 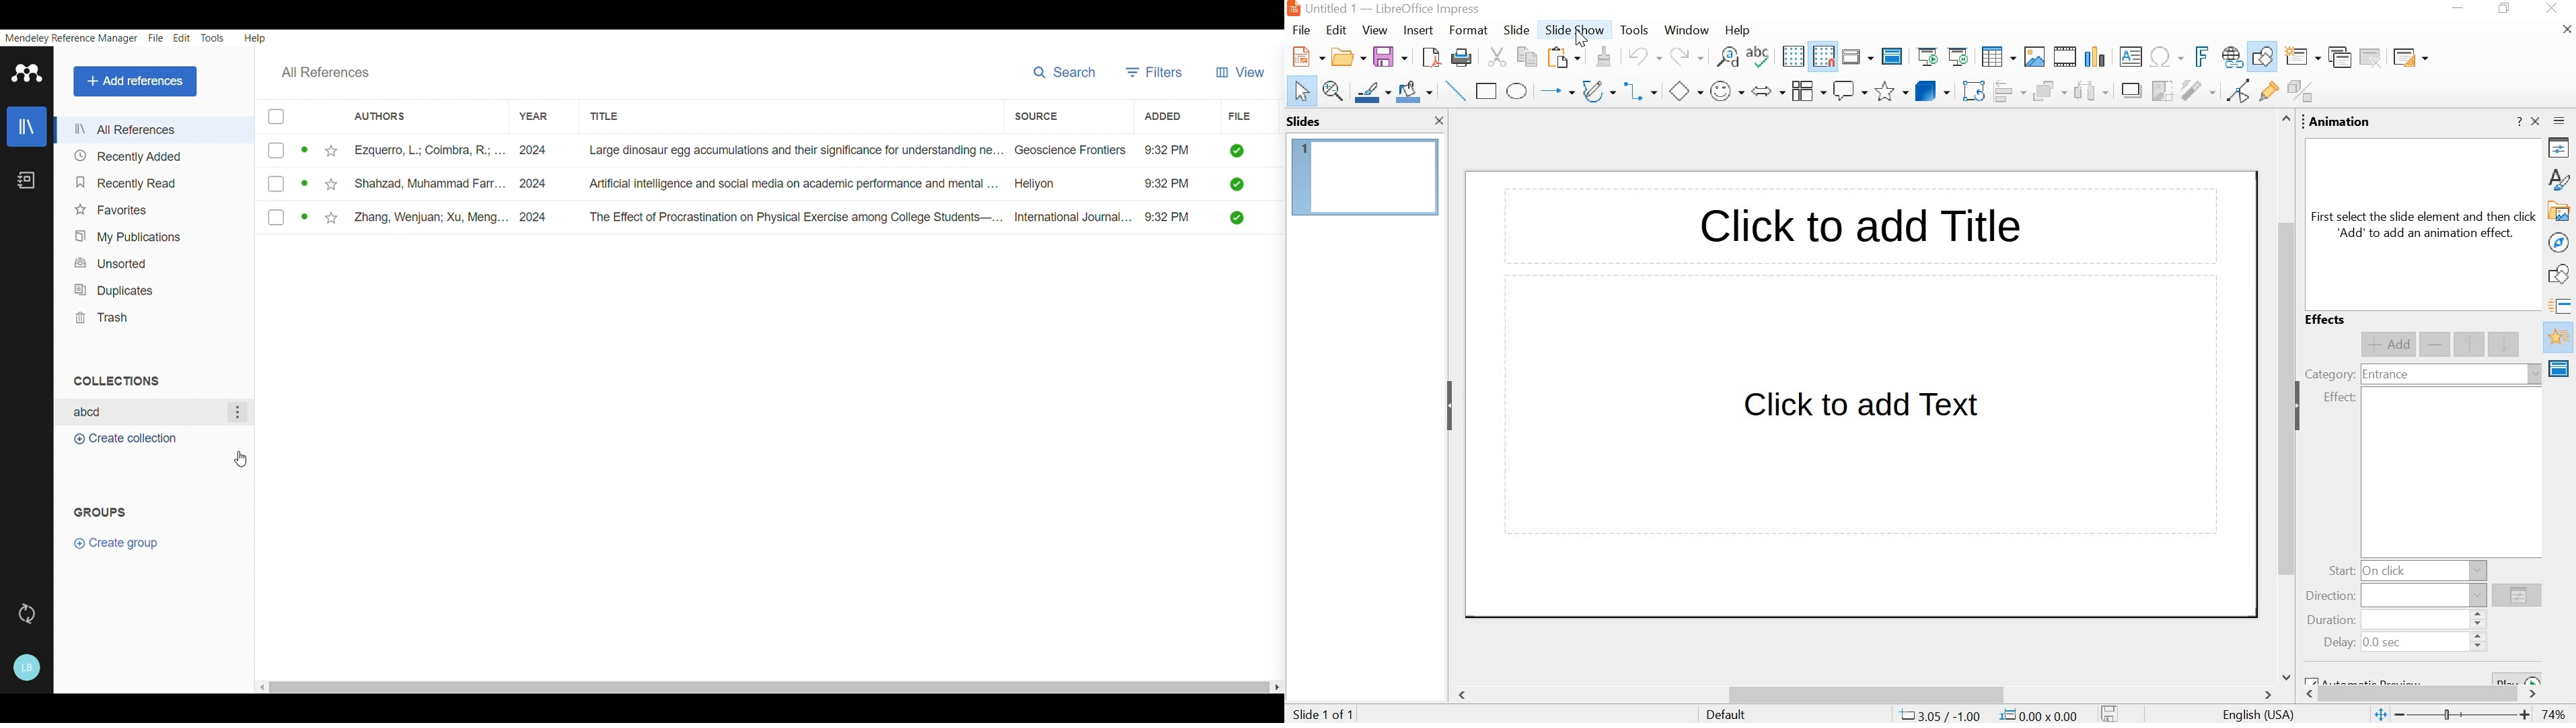 I want to click on display grid, so click(x=1792, y=57).